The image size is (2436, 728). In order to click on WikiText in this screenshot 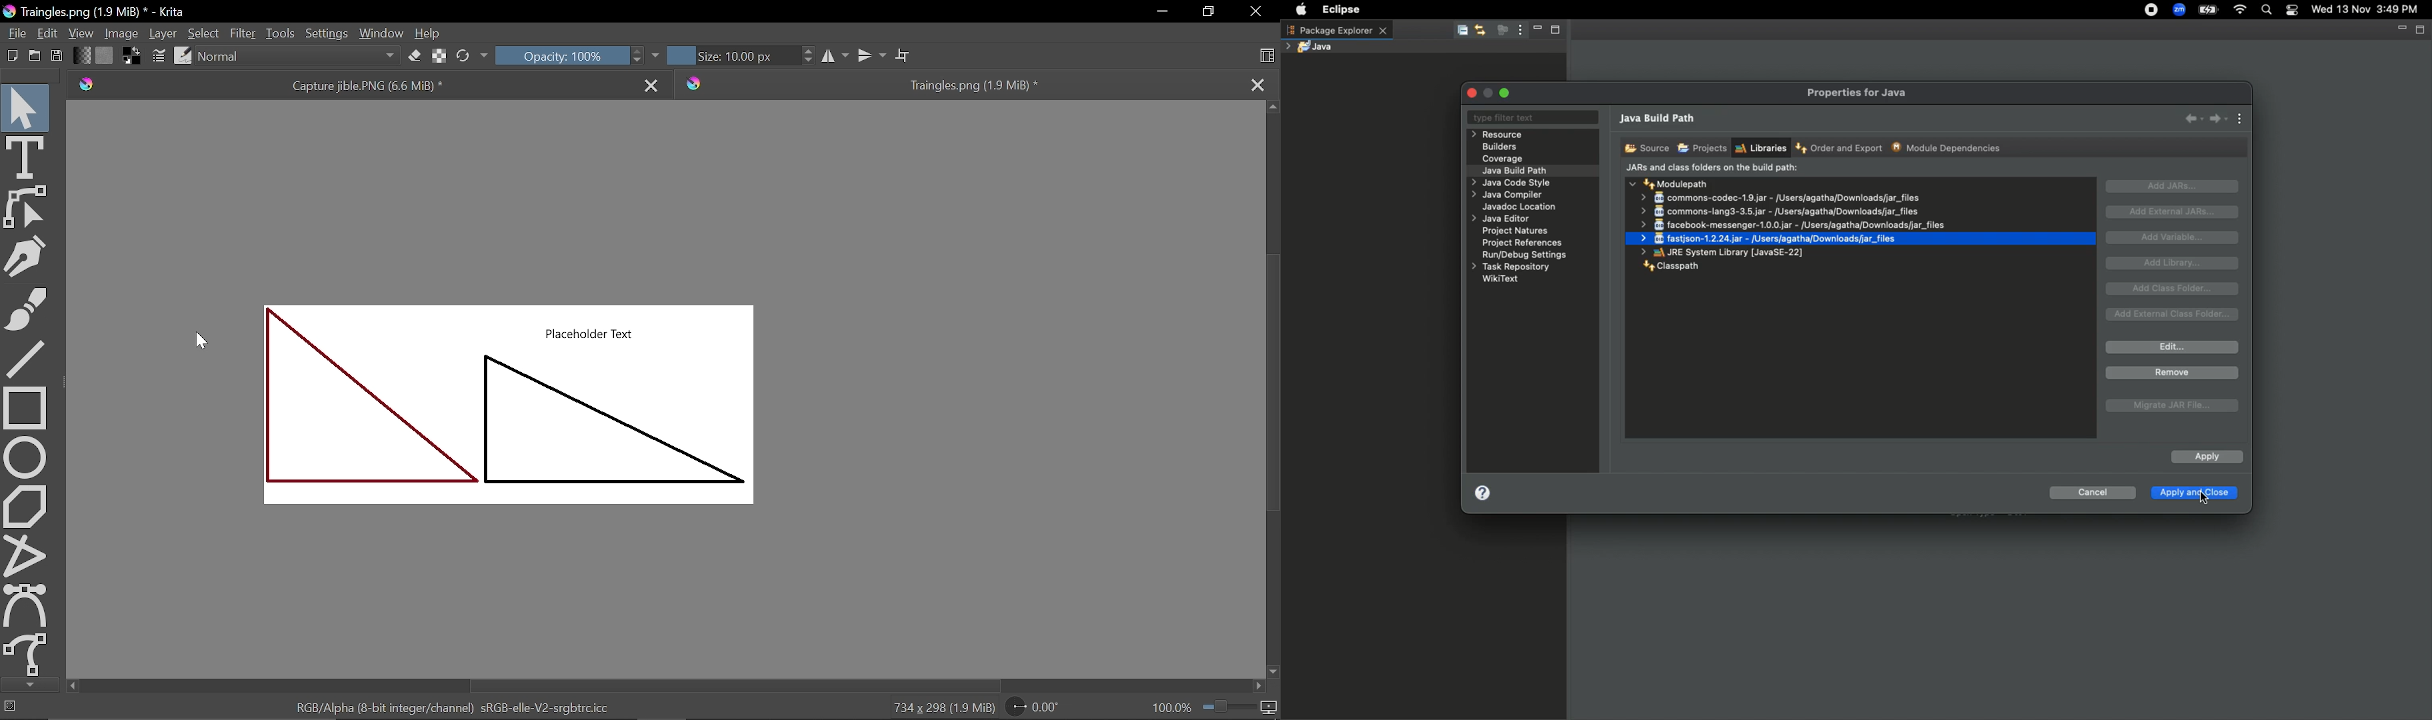, I will do `click(1501, 278)`.